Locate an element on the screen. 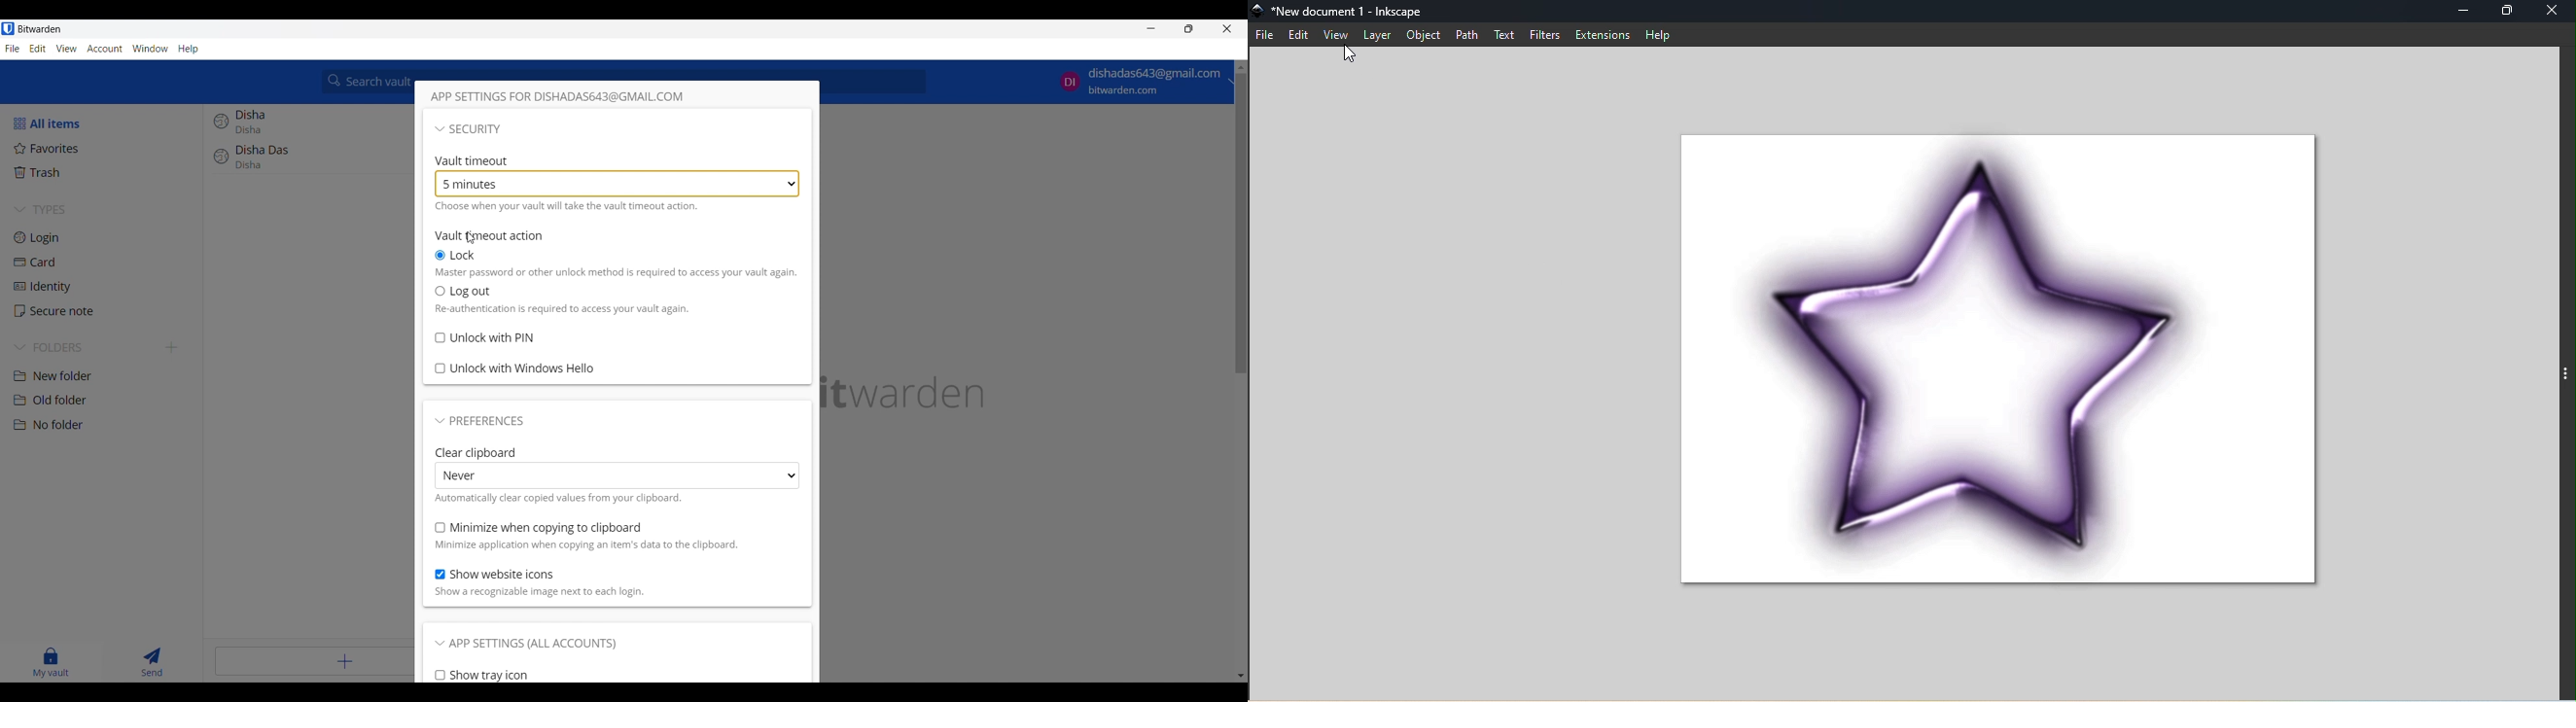 This screenshot has width=2576, height=728. Toggle for Unlock with PIN is located at coordinates (484, 338).